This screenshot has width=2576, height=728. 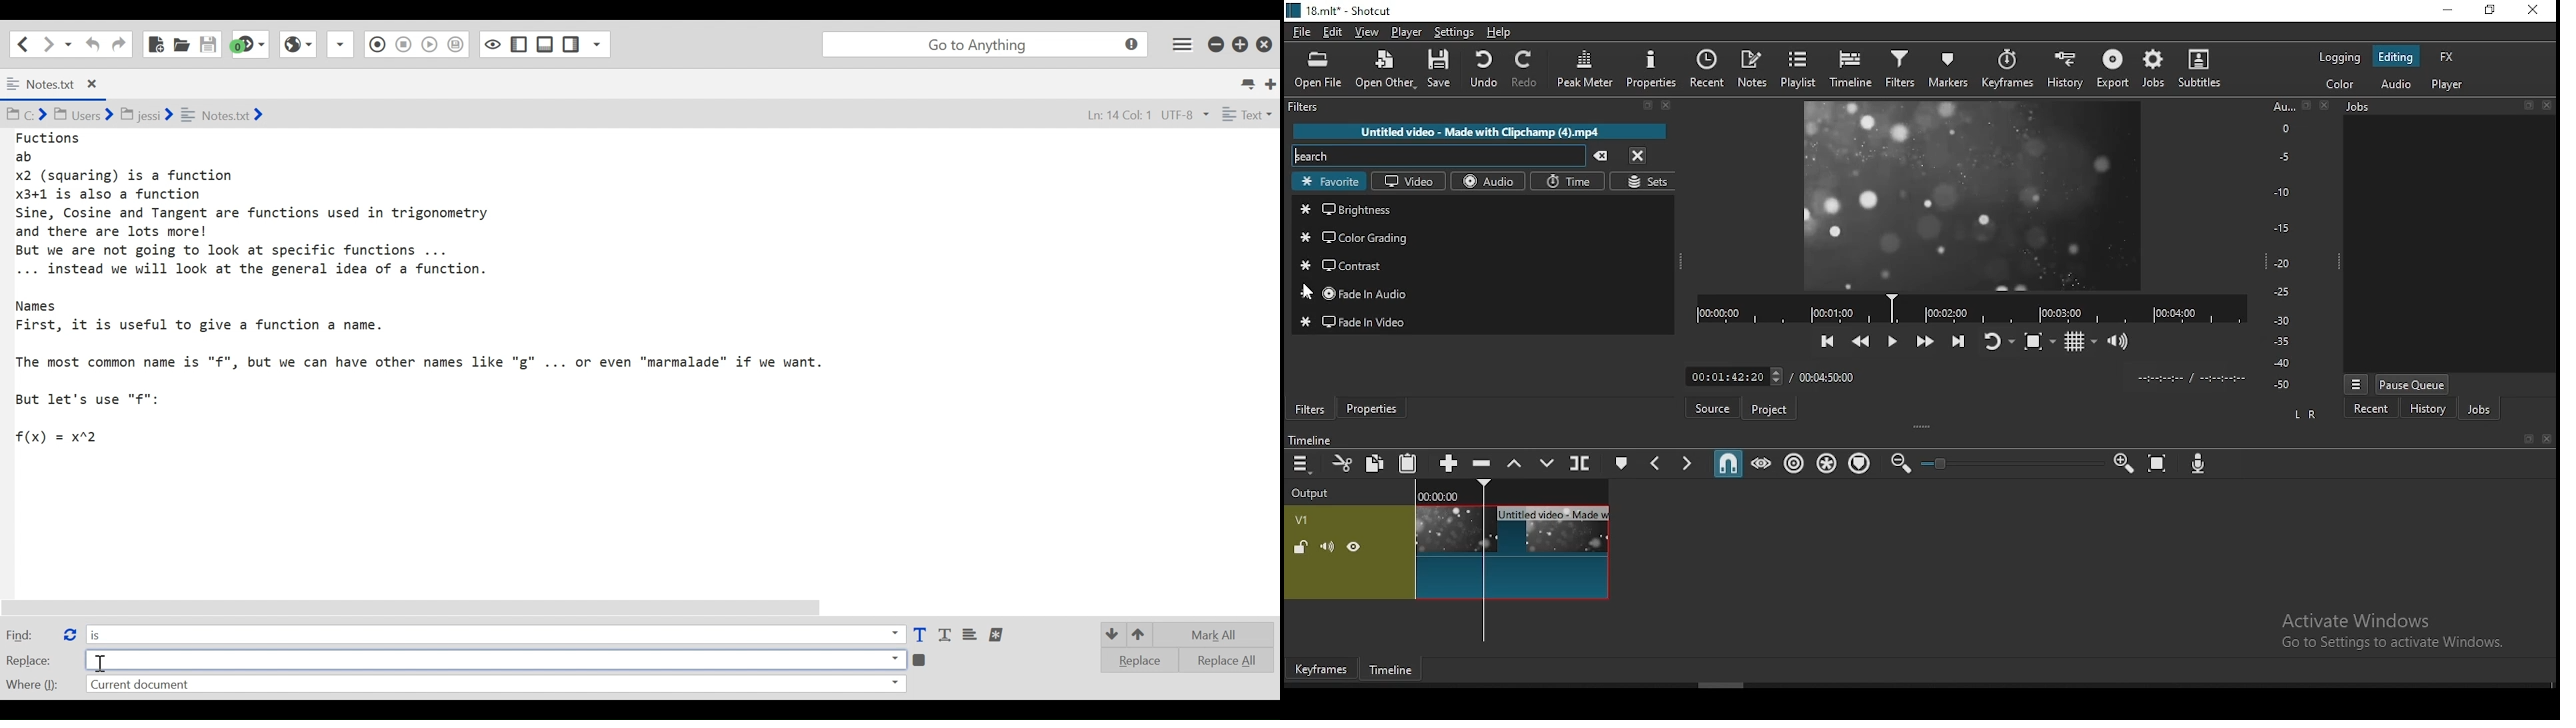 I want to click on filters, so click(x=1311, y=409).